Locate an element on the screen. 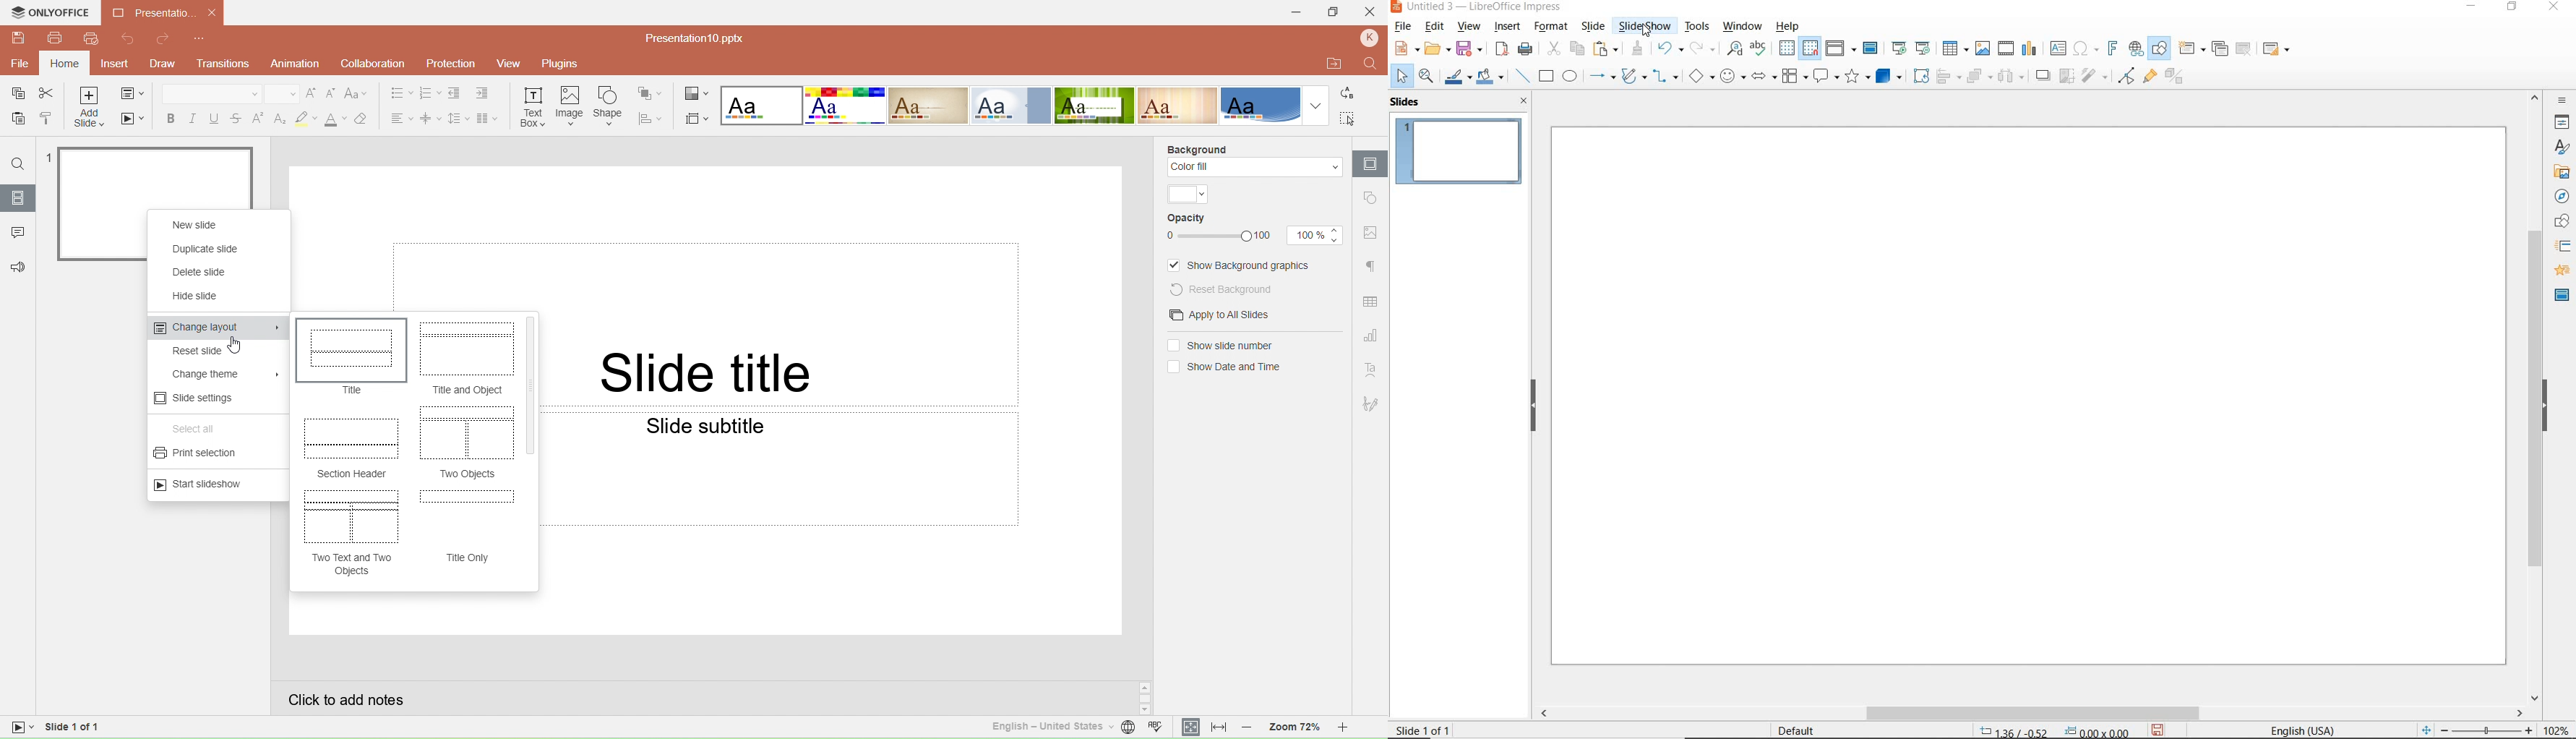  SCROLLBAR is located at coordinates (2030, 713).